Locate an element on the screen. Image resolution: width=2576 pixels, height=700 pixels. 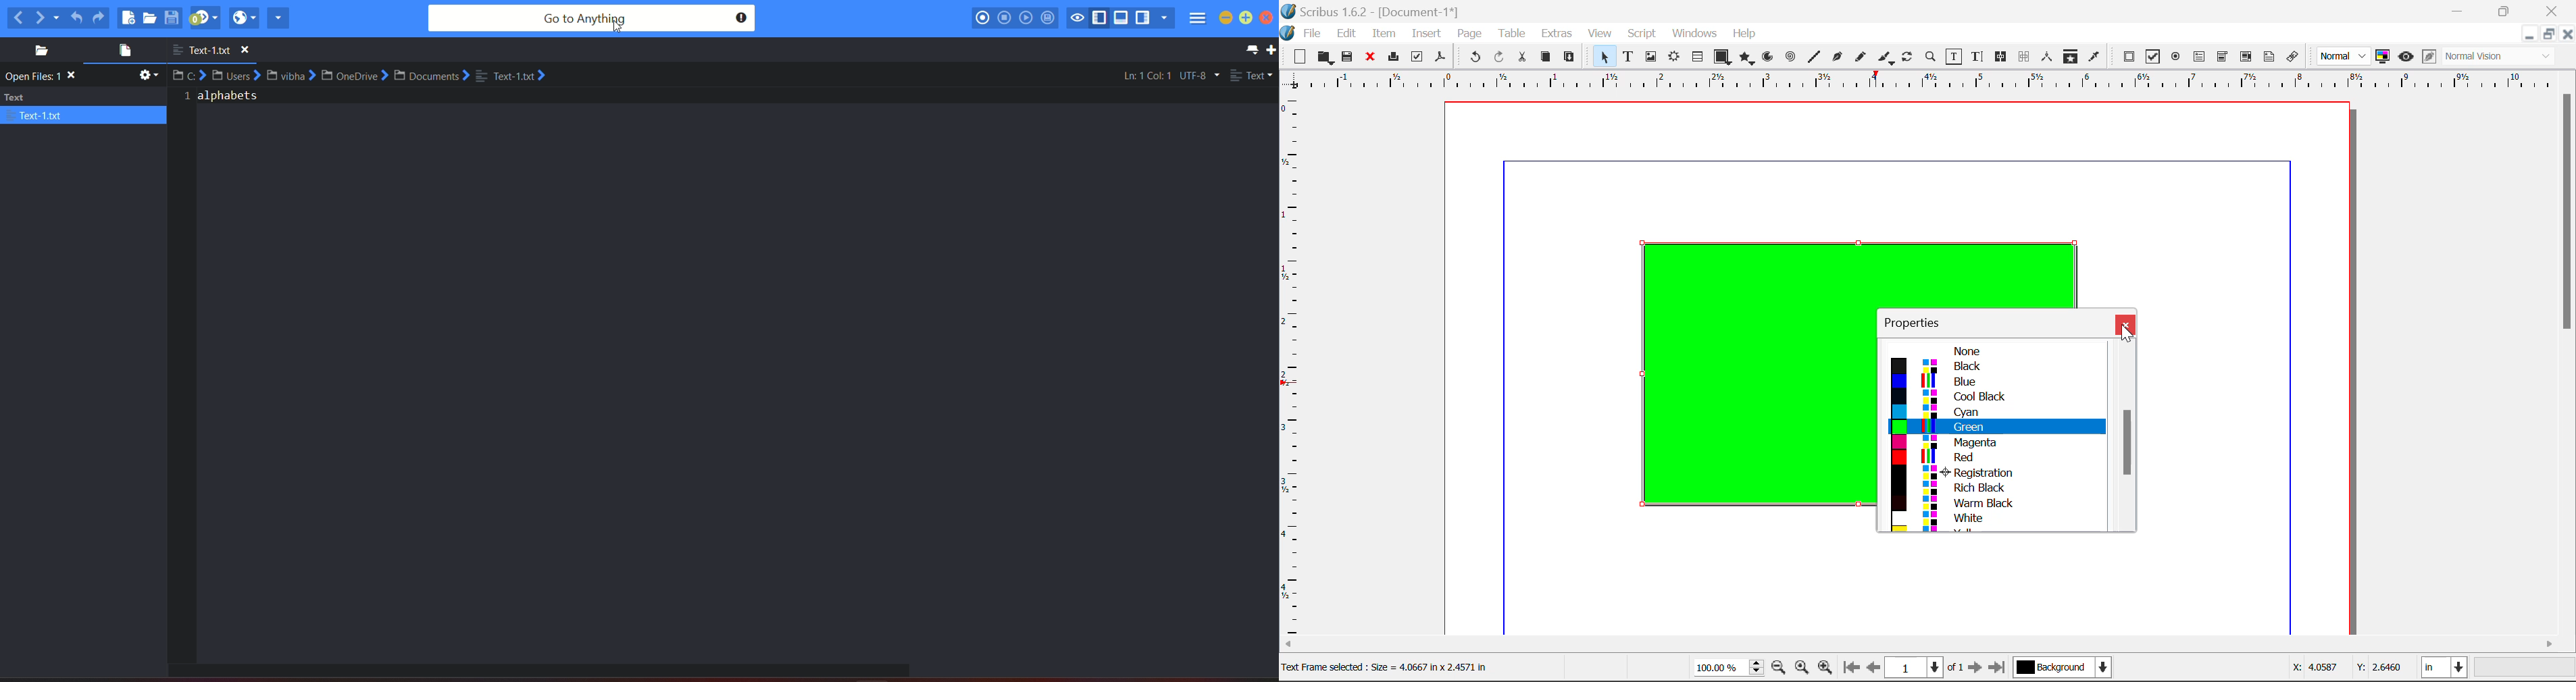
File is located at coordinates (1303, 32).